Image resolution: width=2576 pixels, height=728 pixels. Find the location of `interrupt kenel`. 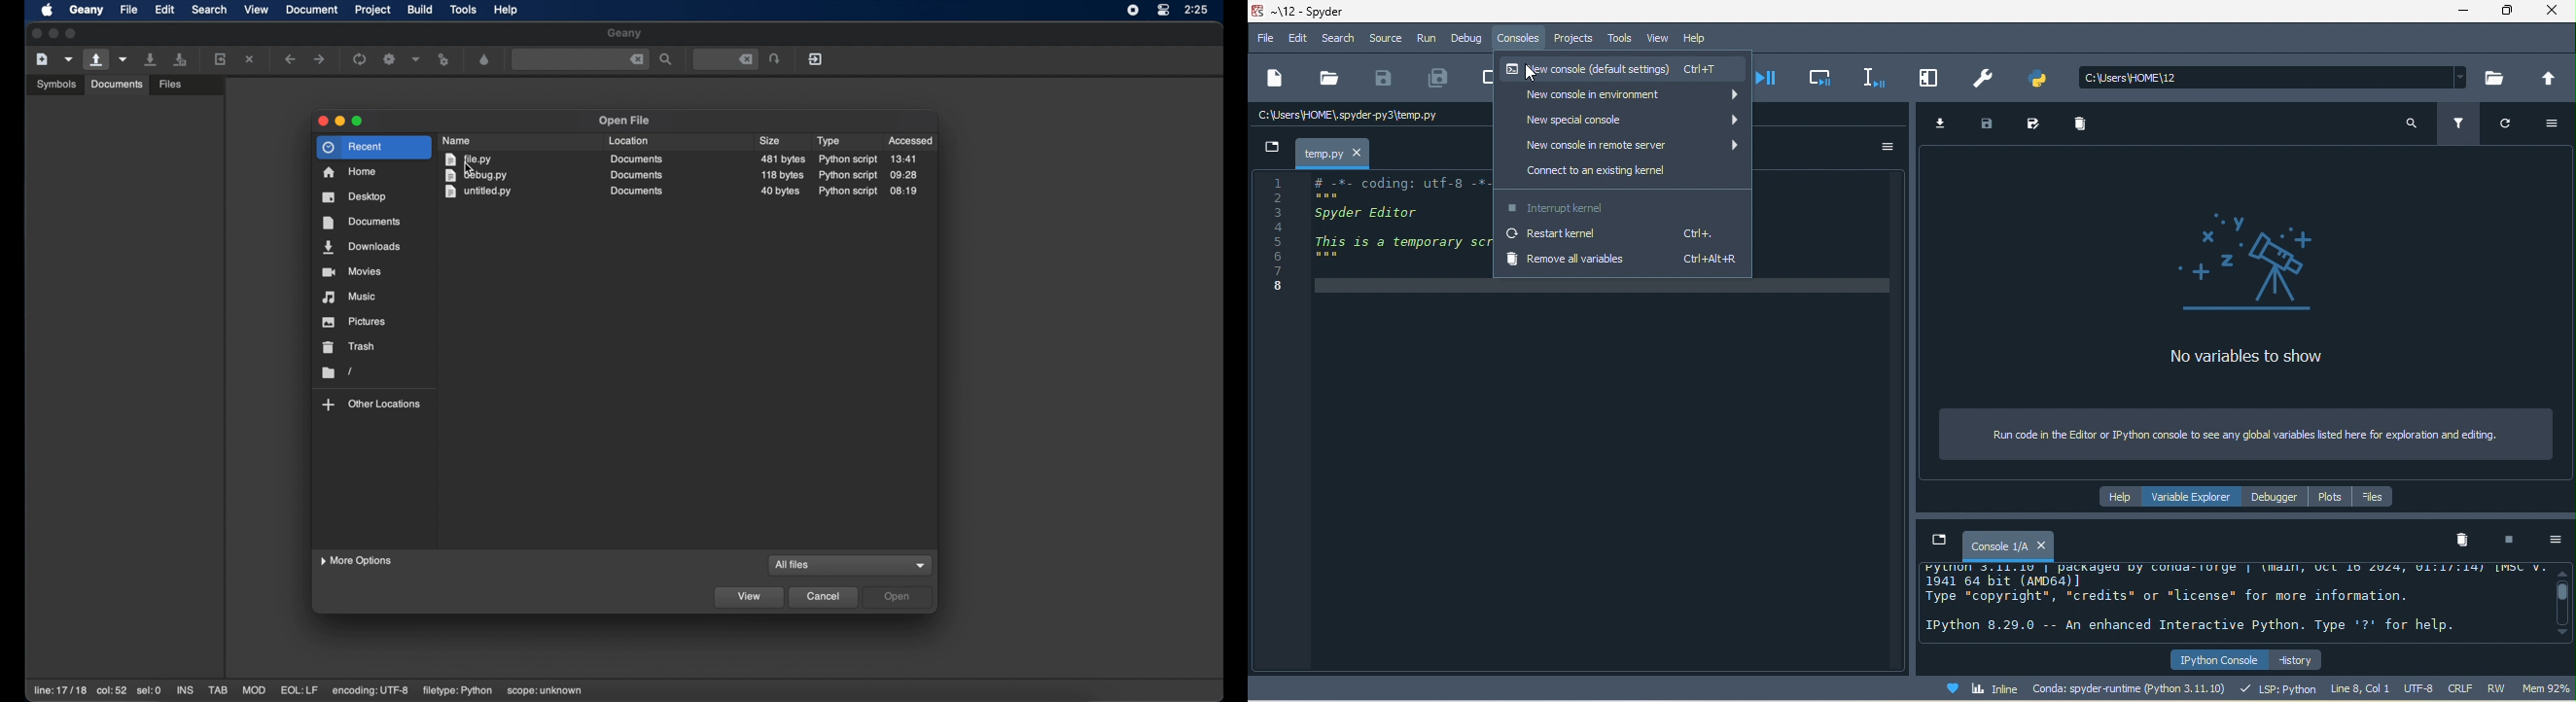

interrupt kenel is located at coordinates (1620, 206).